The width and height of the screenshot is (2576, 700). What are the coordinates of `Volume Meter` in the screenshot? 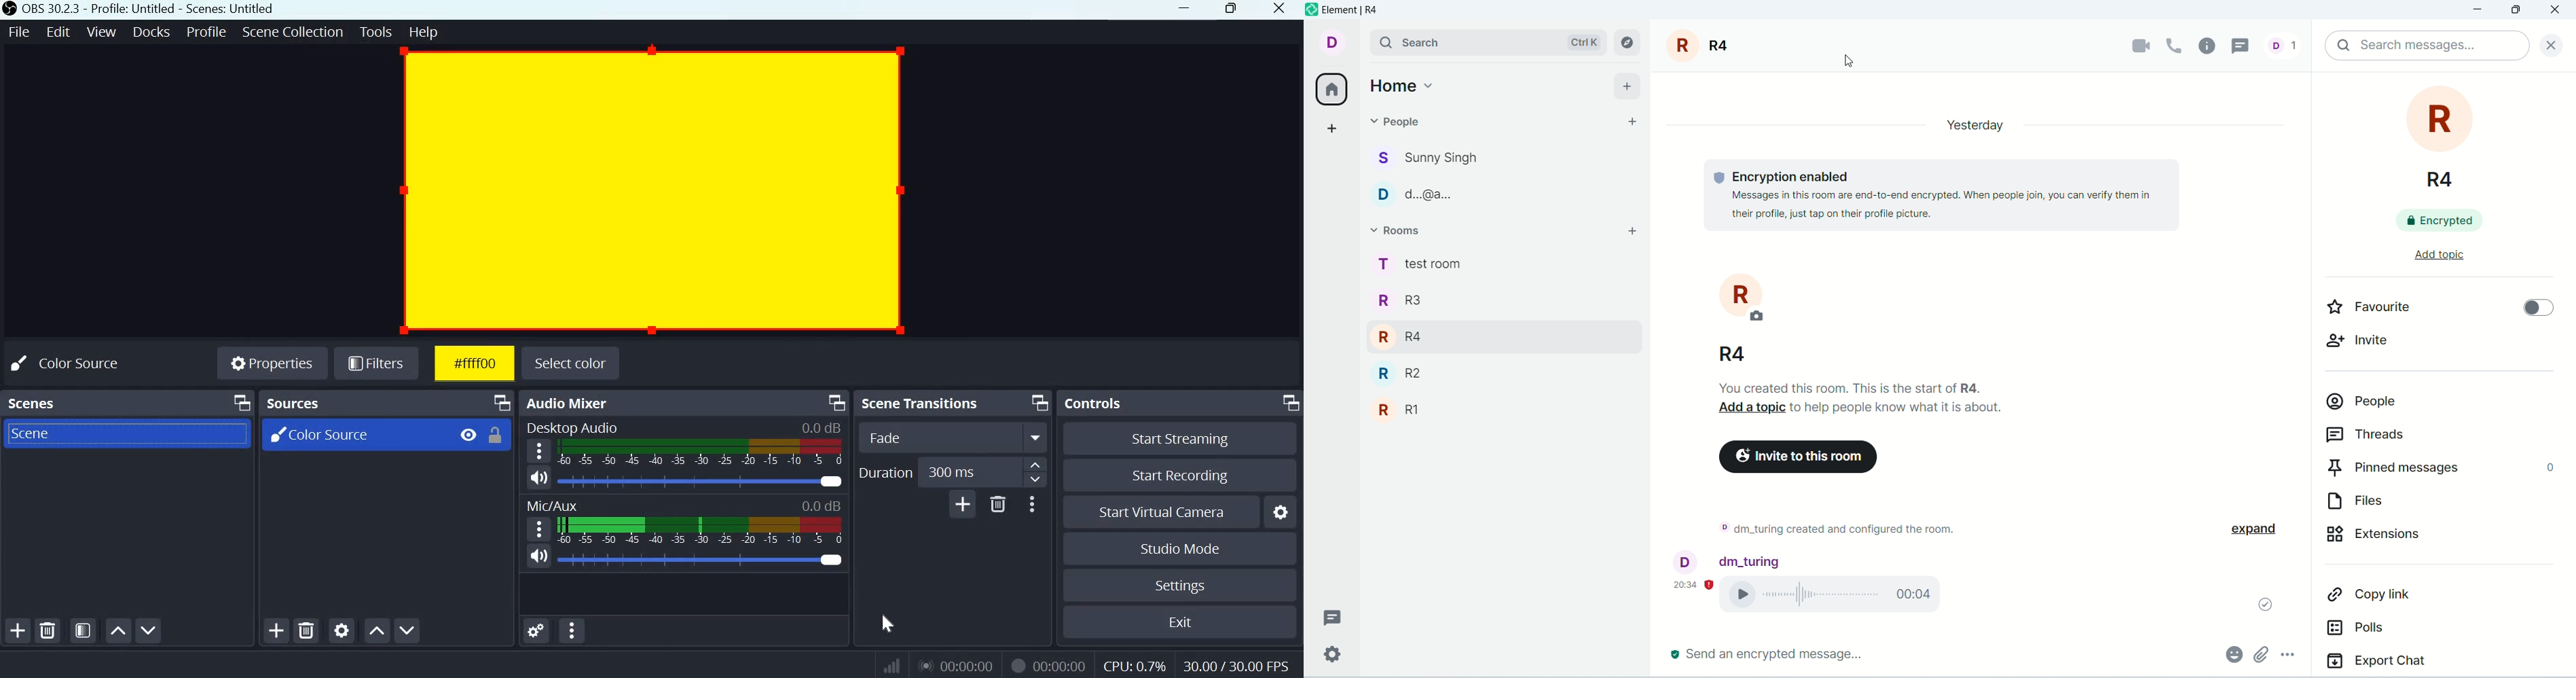 It's located at (702, 452).